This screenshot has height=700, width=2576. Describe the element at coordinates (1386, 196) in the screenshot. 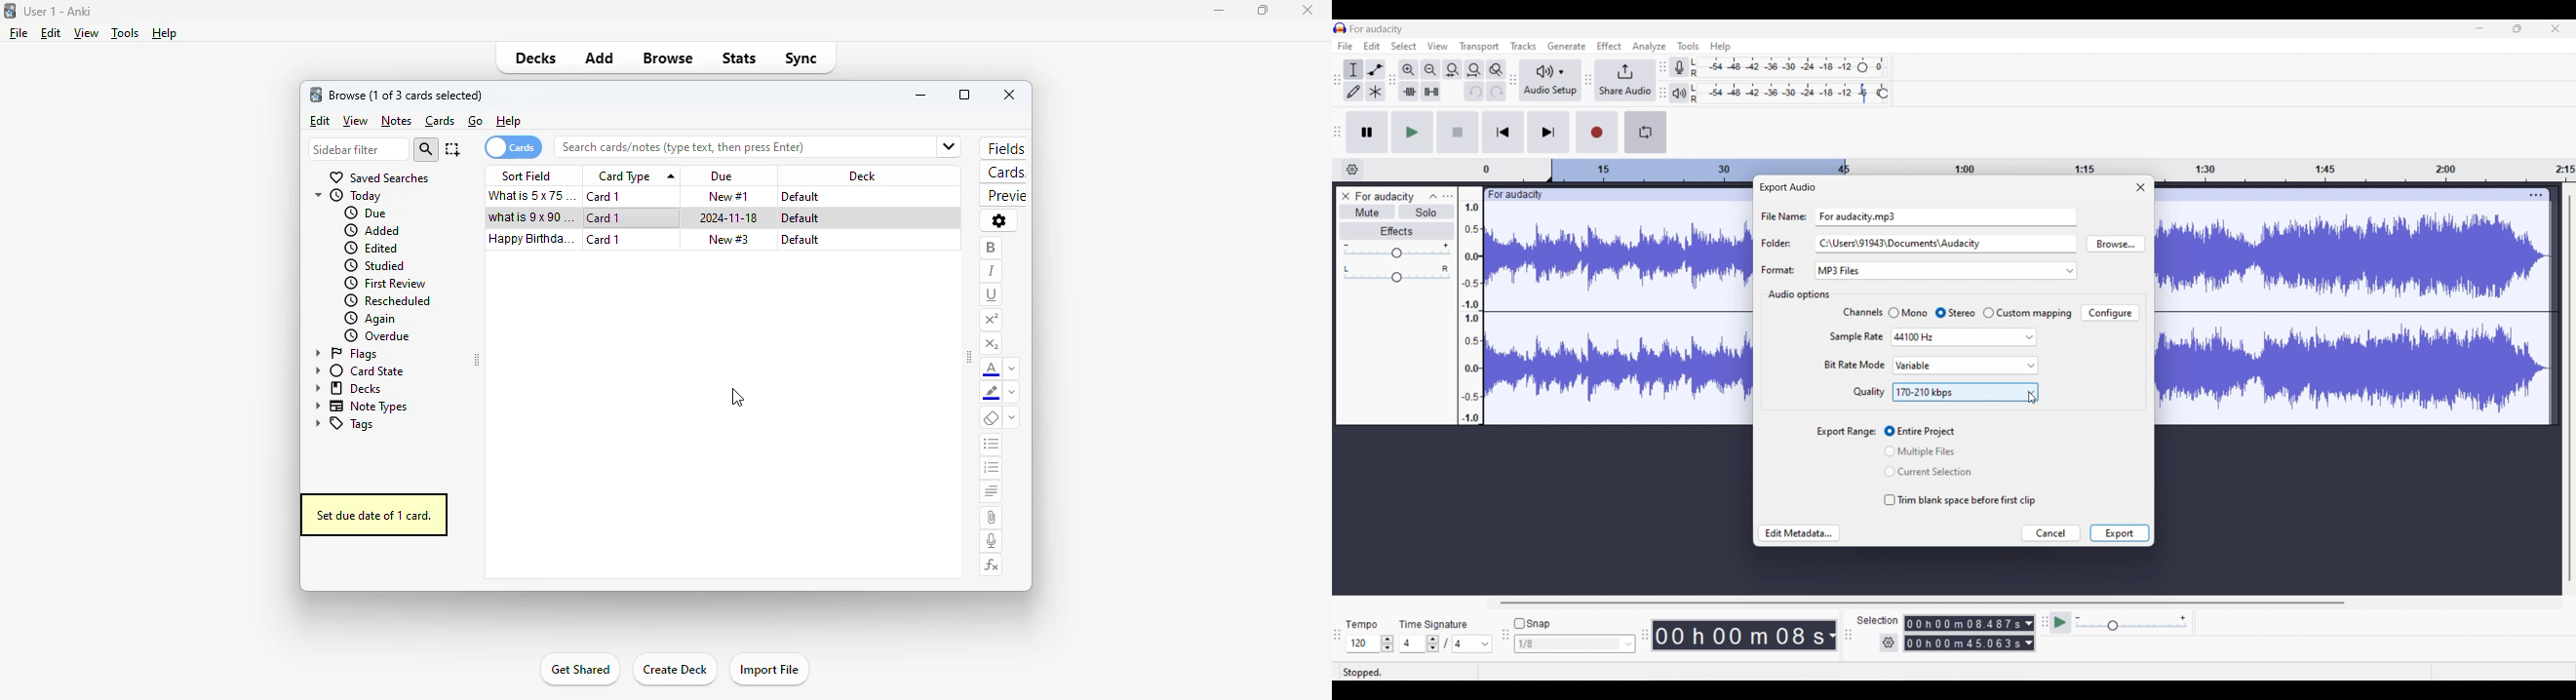

I see `Track name` at that location.